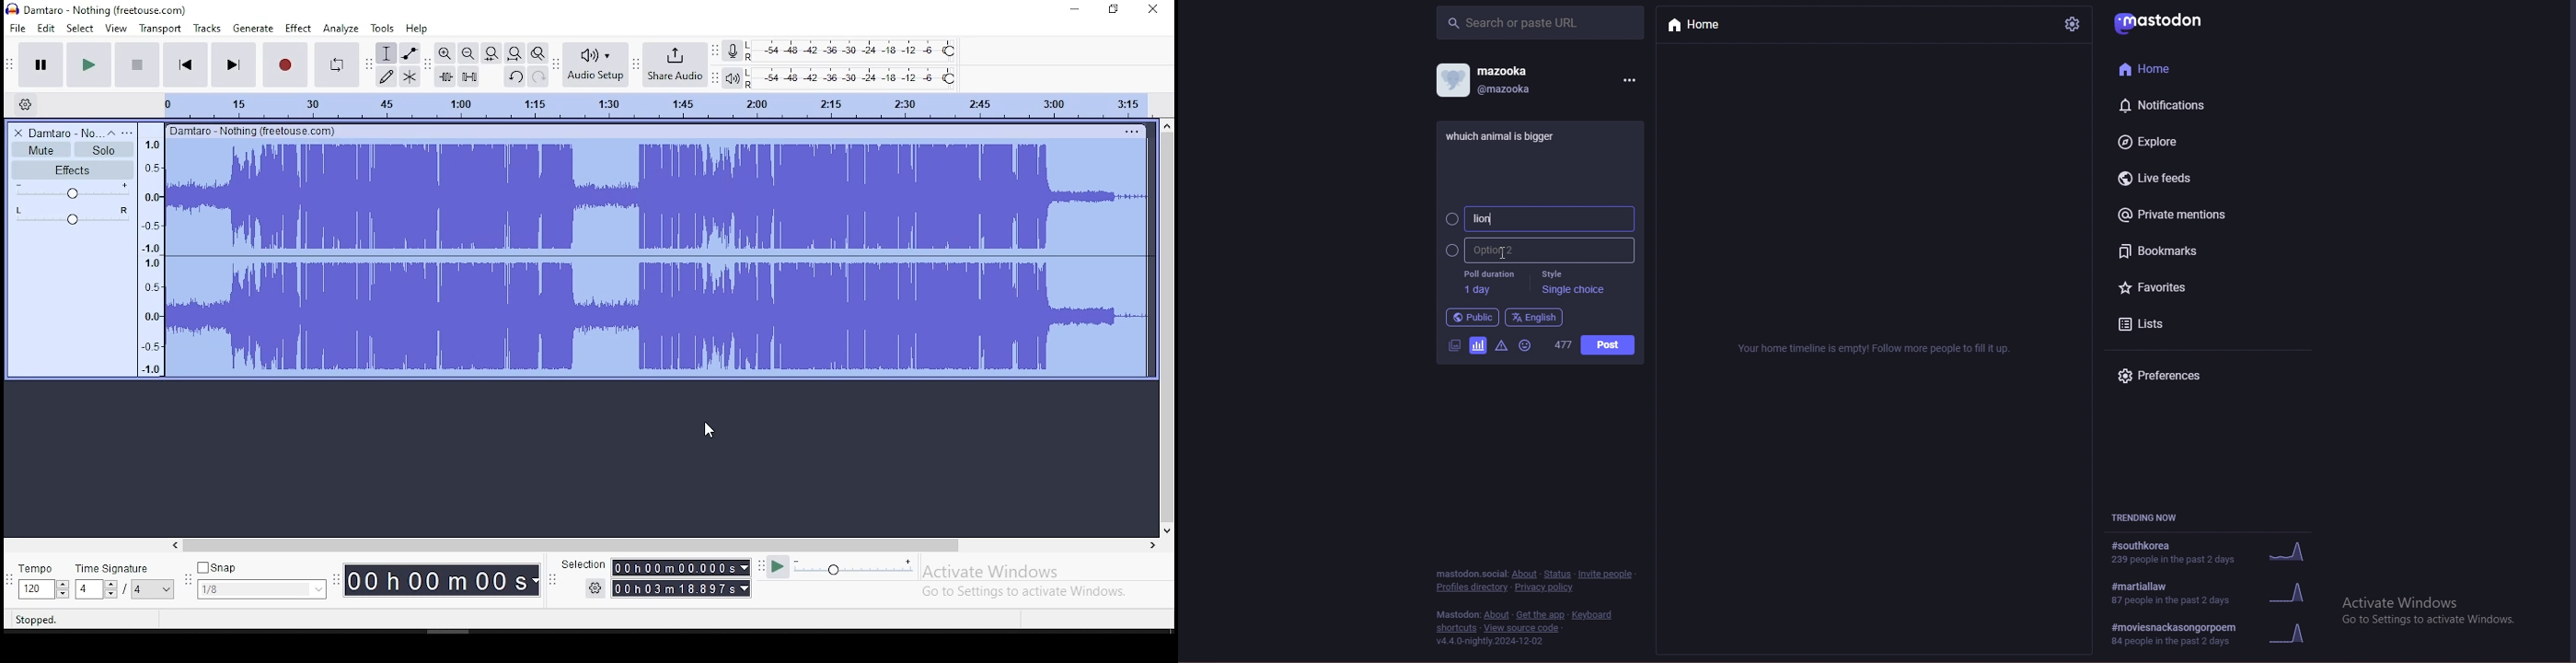 The height and width of the screenshot is (672, 2576). I want to click on scroll bar, so click(666, 546).